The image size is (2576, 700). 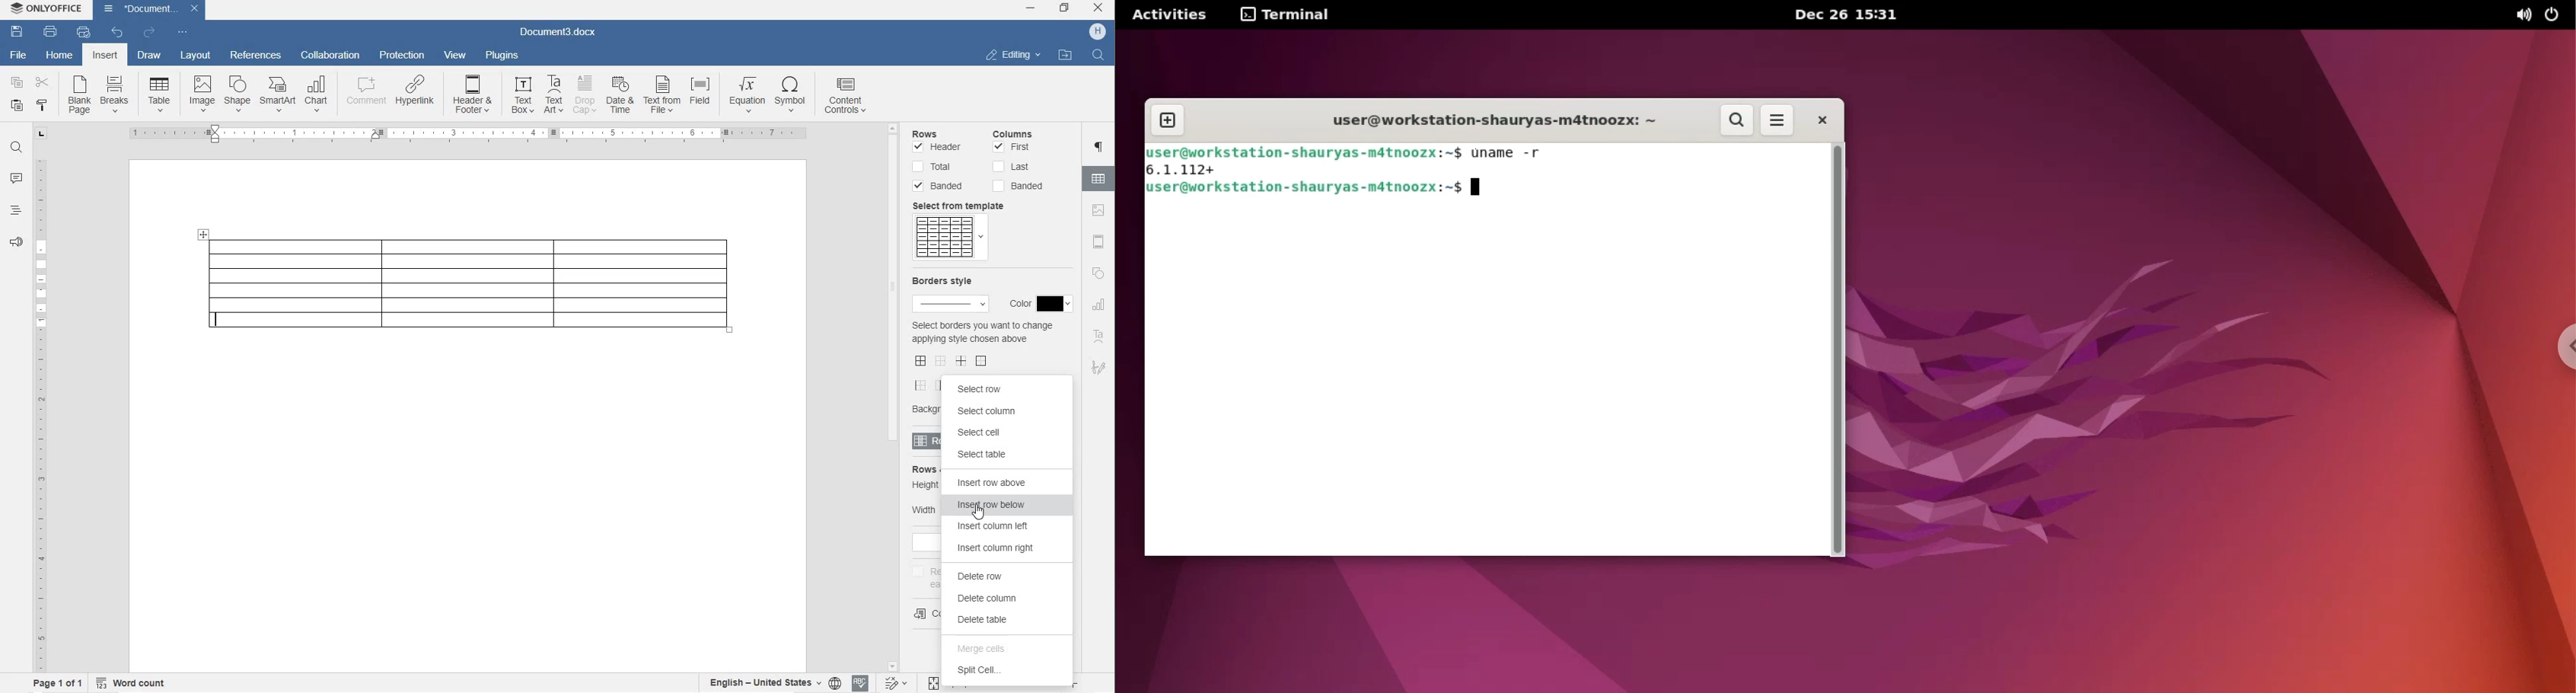 What do you see at coordinates (2555, 16) in the screenshot?
I see `power options` at bounding box center [2555, 16].